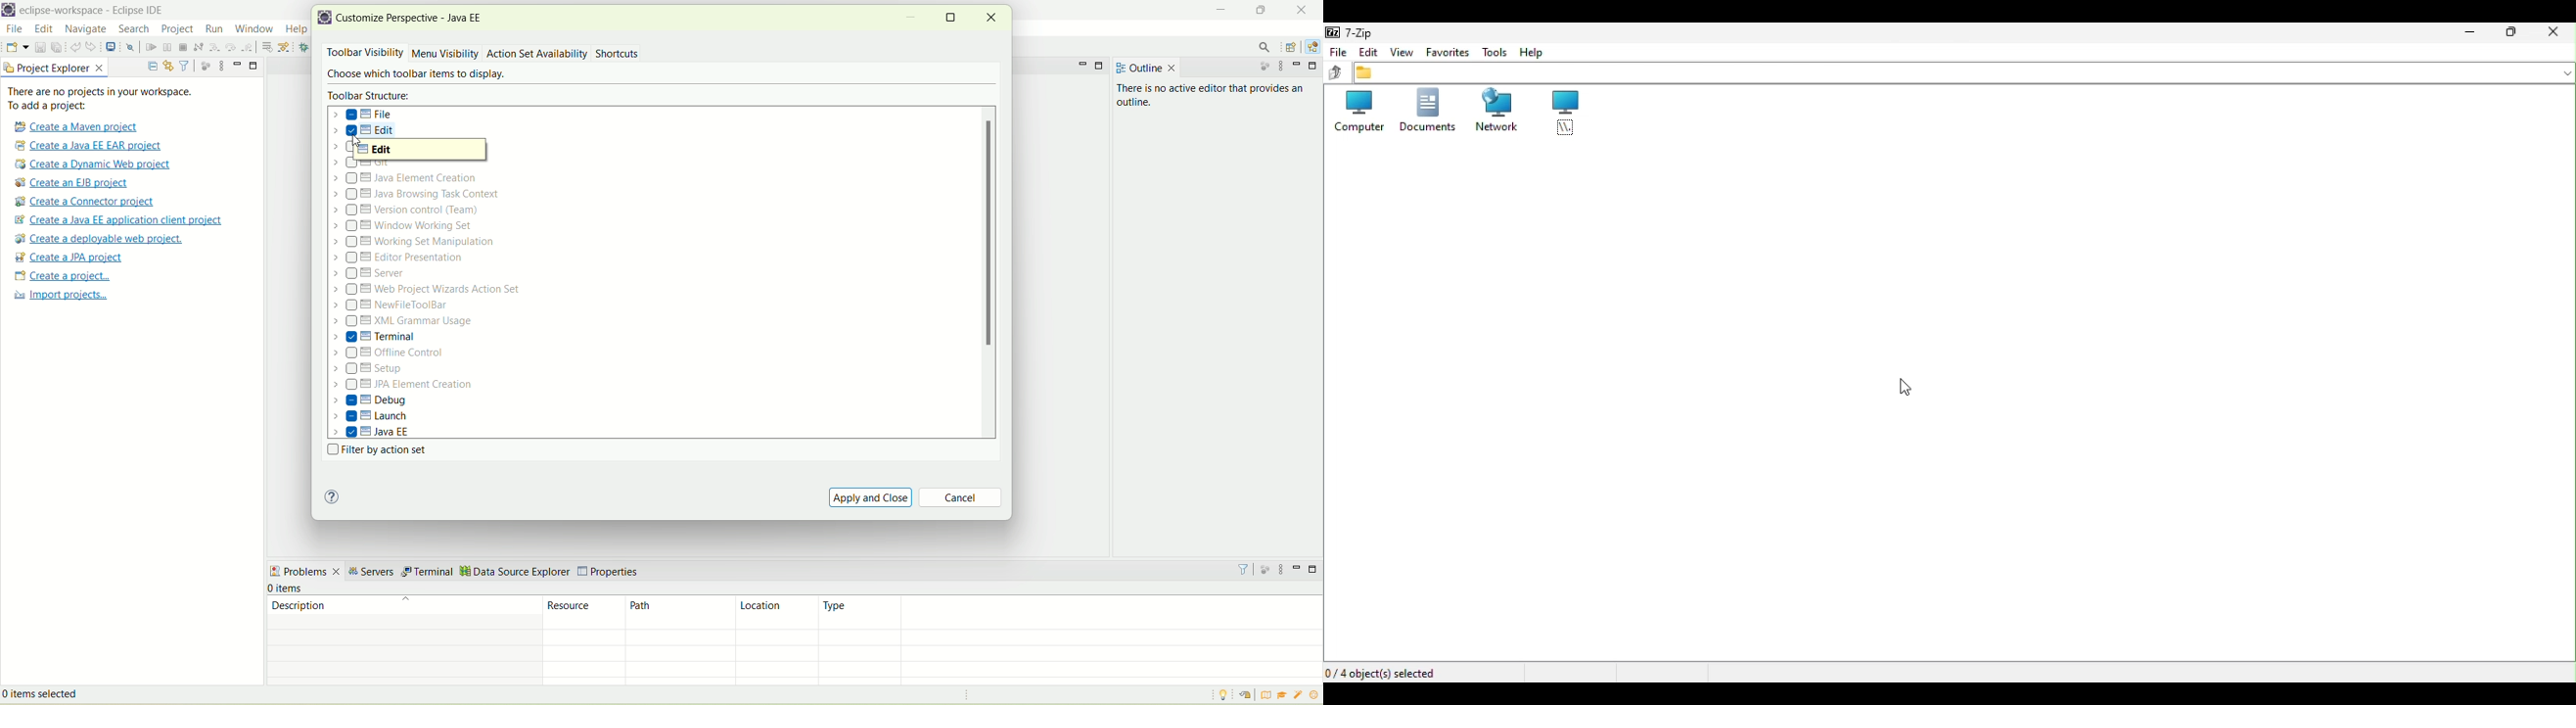 The width and height of the screenshot is (2576, 728). Describe the element at coordinates (1267, 570) in the screenshot. I see `focus on active task` at that location.